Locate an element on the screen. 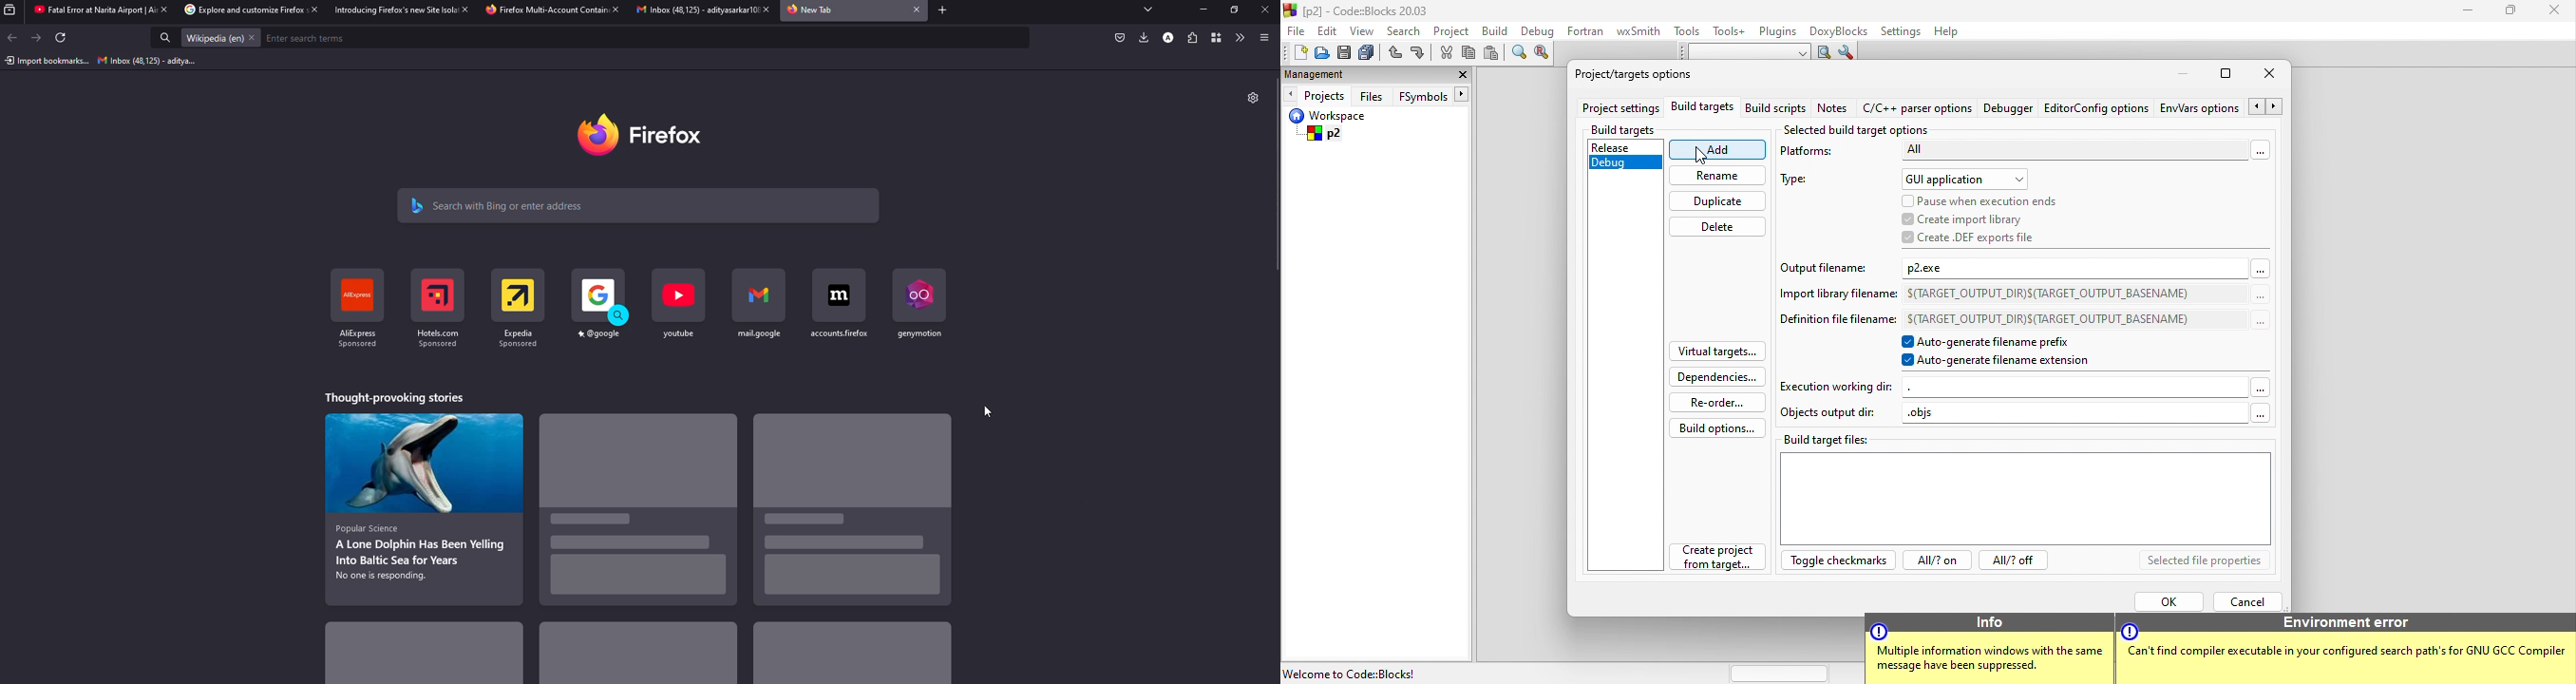 The height and width of the screenshot is (700, 2576). build script notes is located at coordinates (1775, 109).